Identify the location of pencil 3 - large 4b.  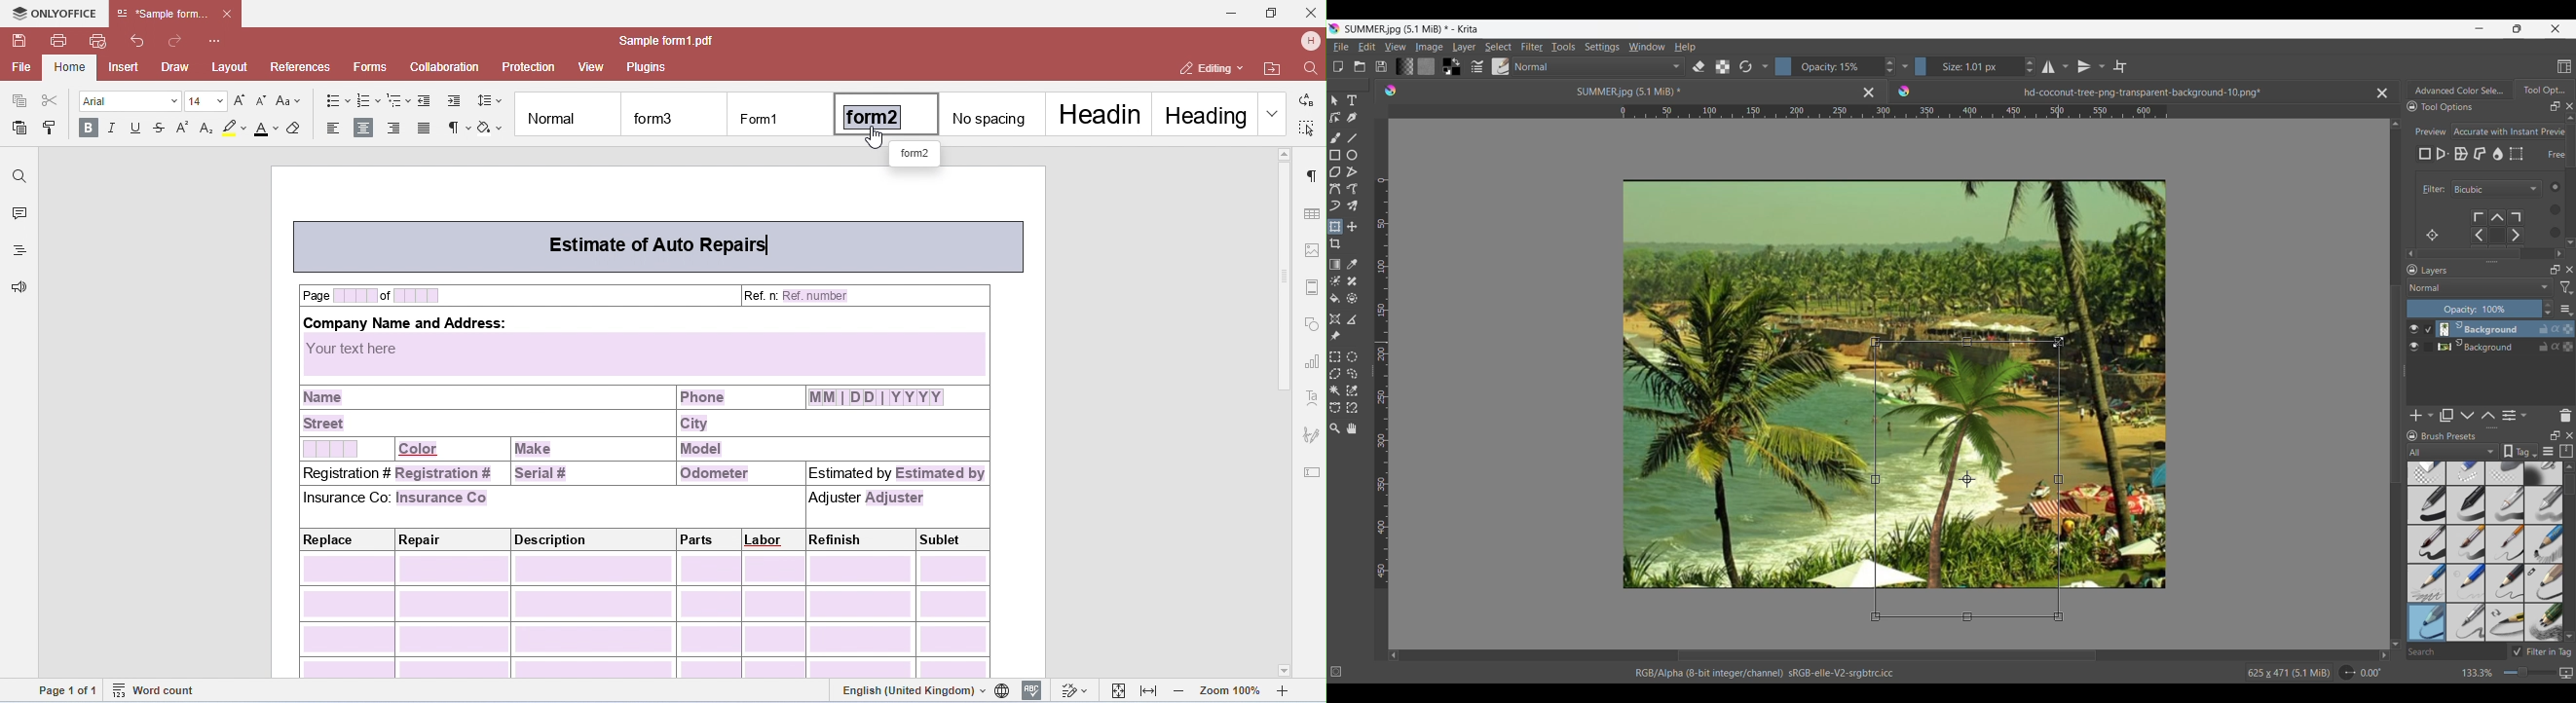
(2545, 584).